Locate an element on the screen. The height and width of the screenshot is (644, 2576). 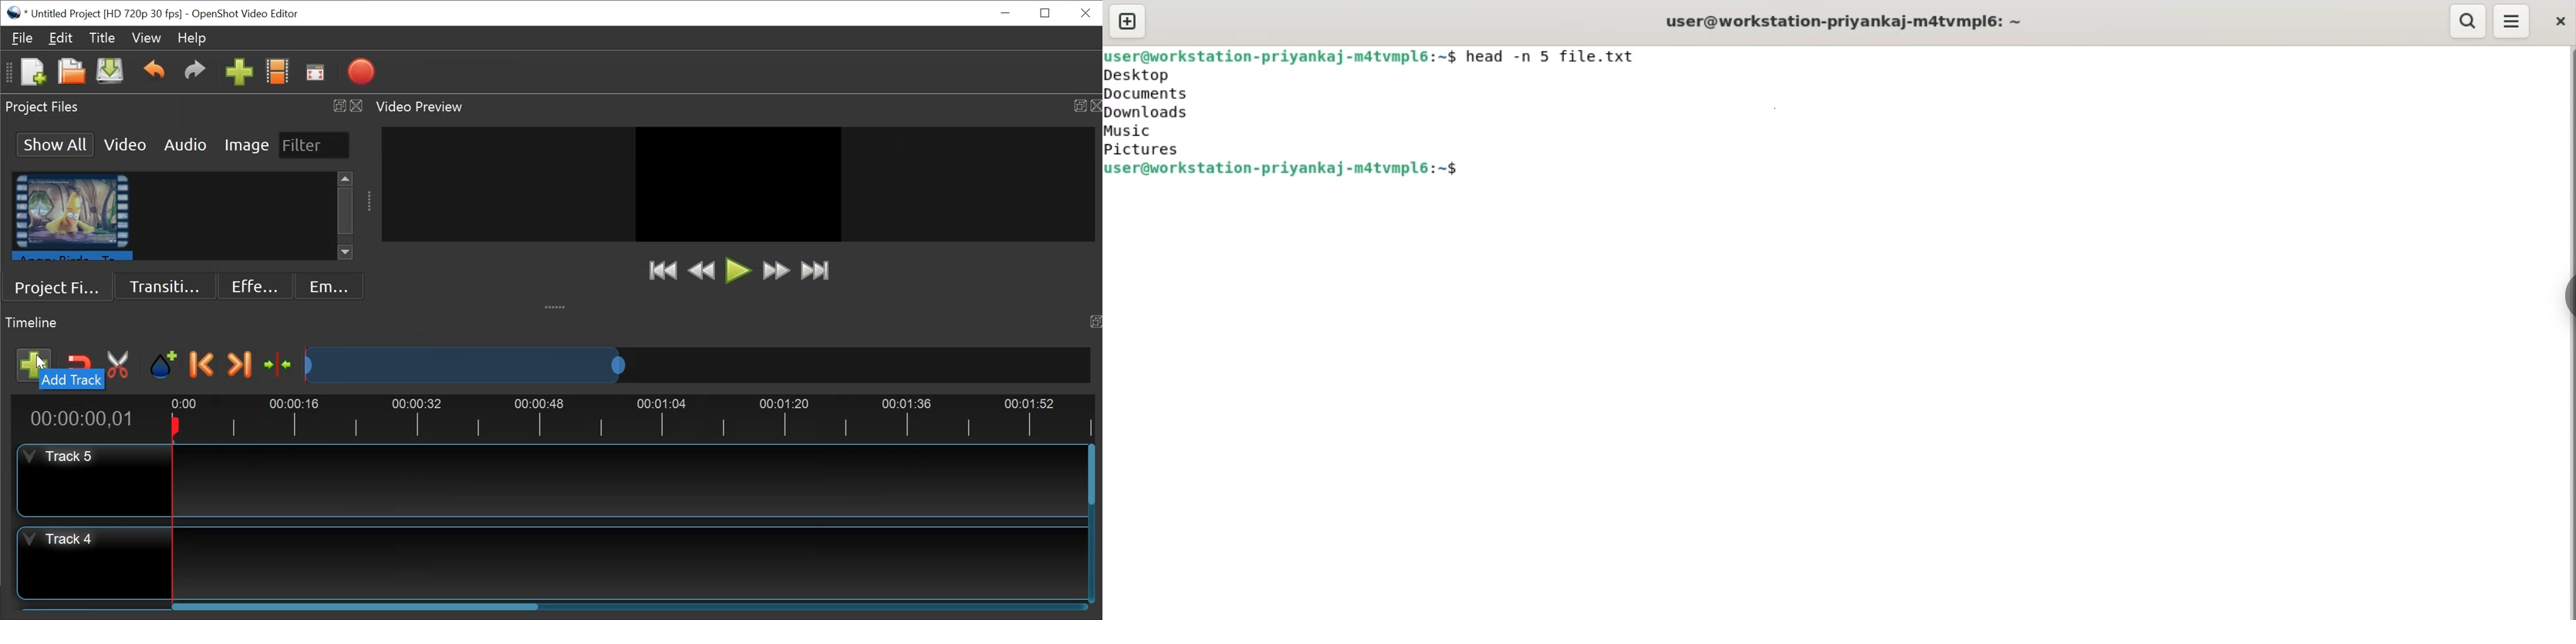
Add track is located at coordinates (35, 363).